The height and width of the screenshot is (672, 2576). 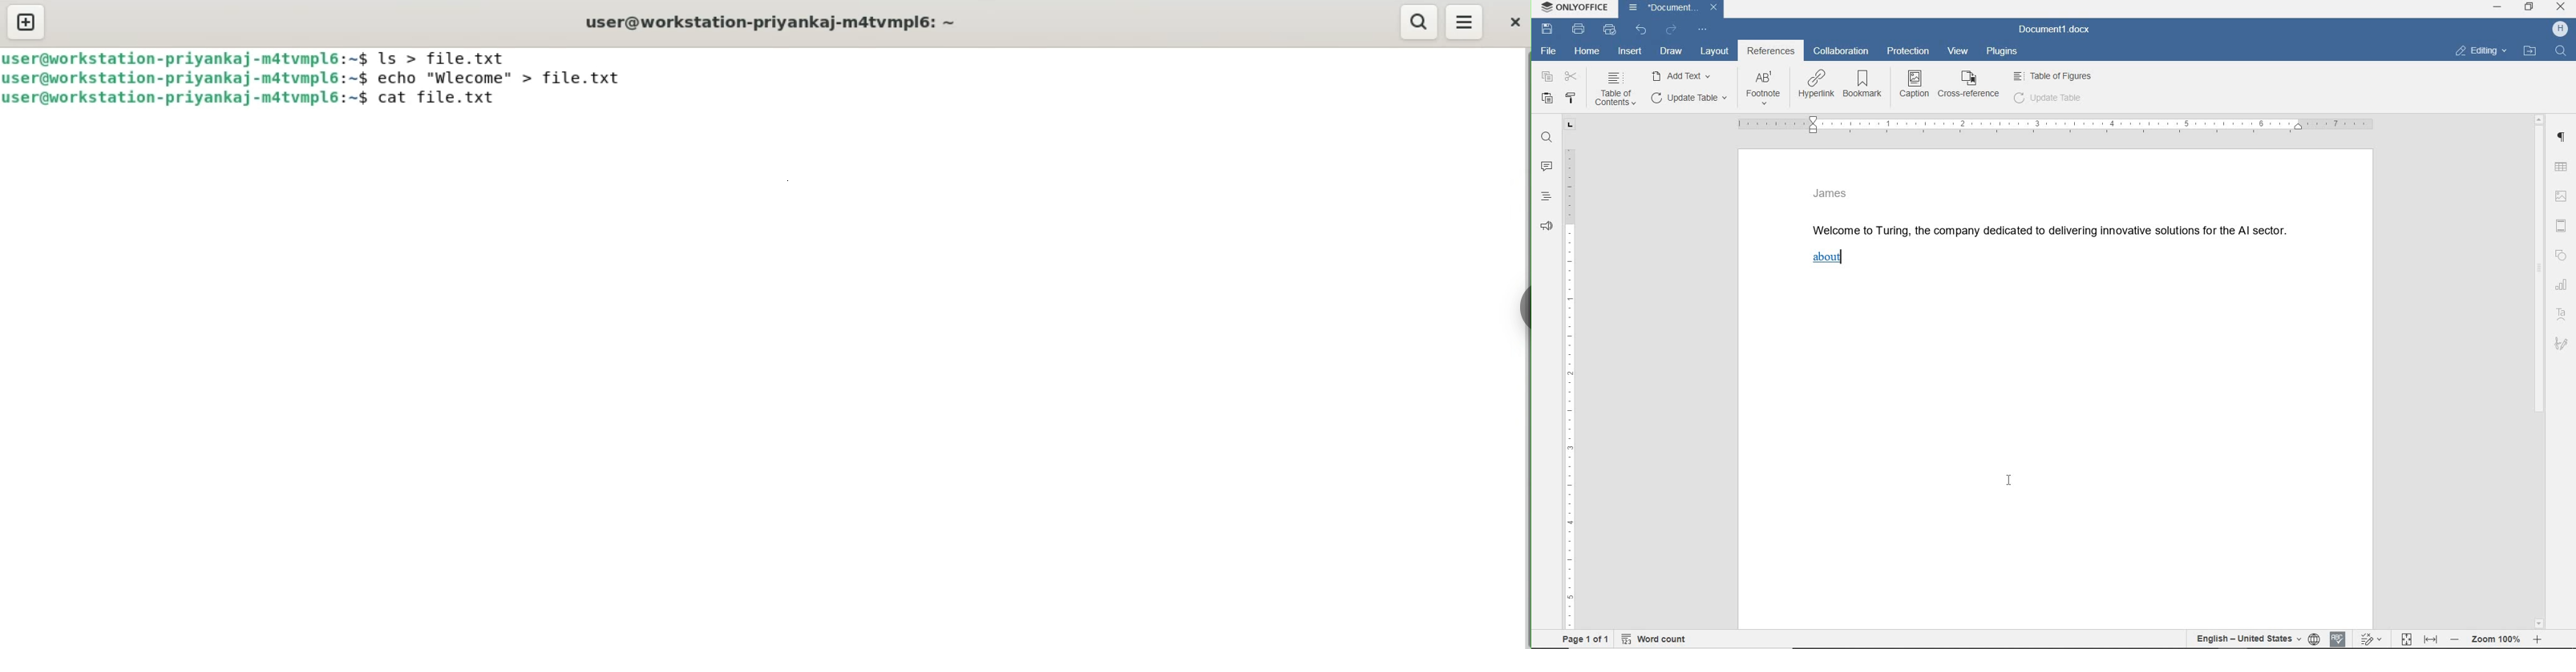 What do you see at coordinates (1548, 138) in the screenshot?
I see `find` at bounding box center [1548, 138].